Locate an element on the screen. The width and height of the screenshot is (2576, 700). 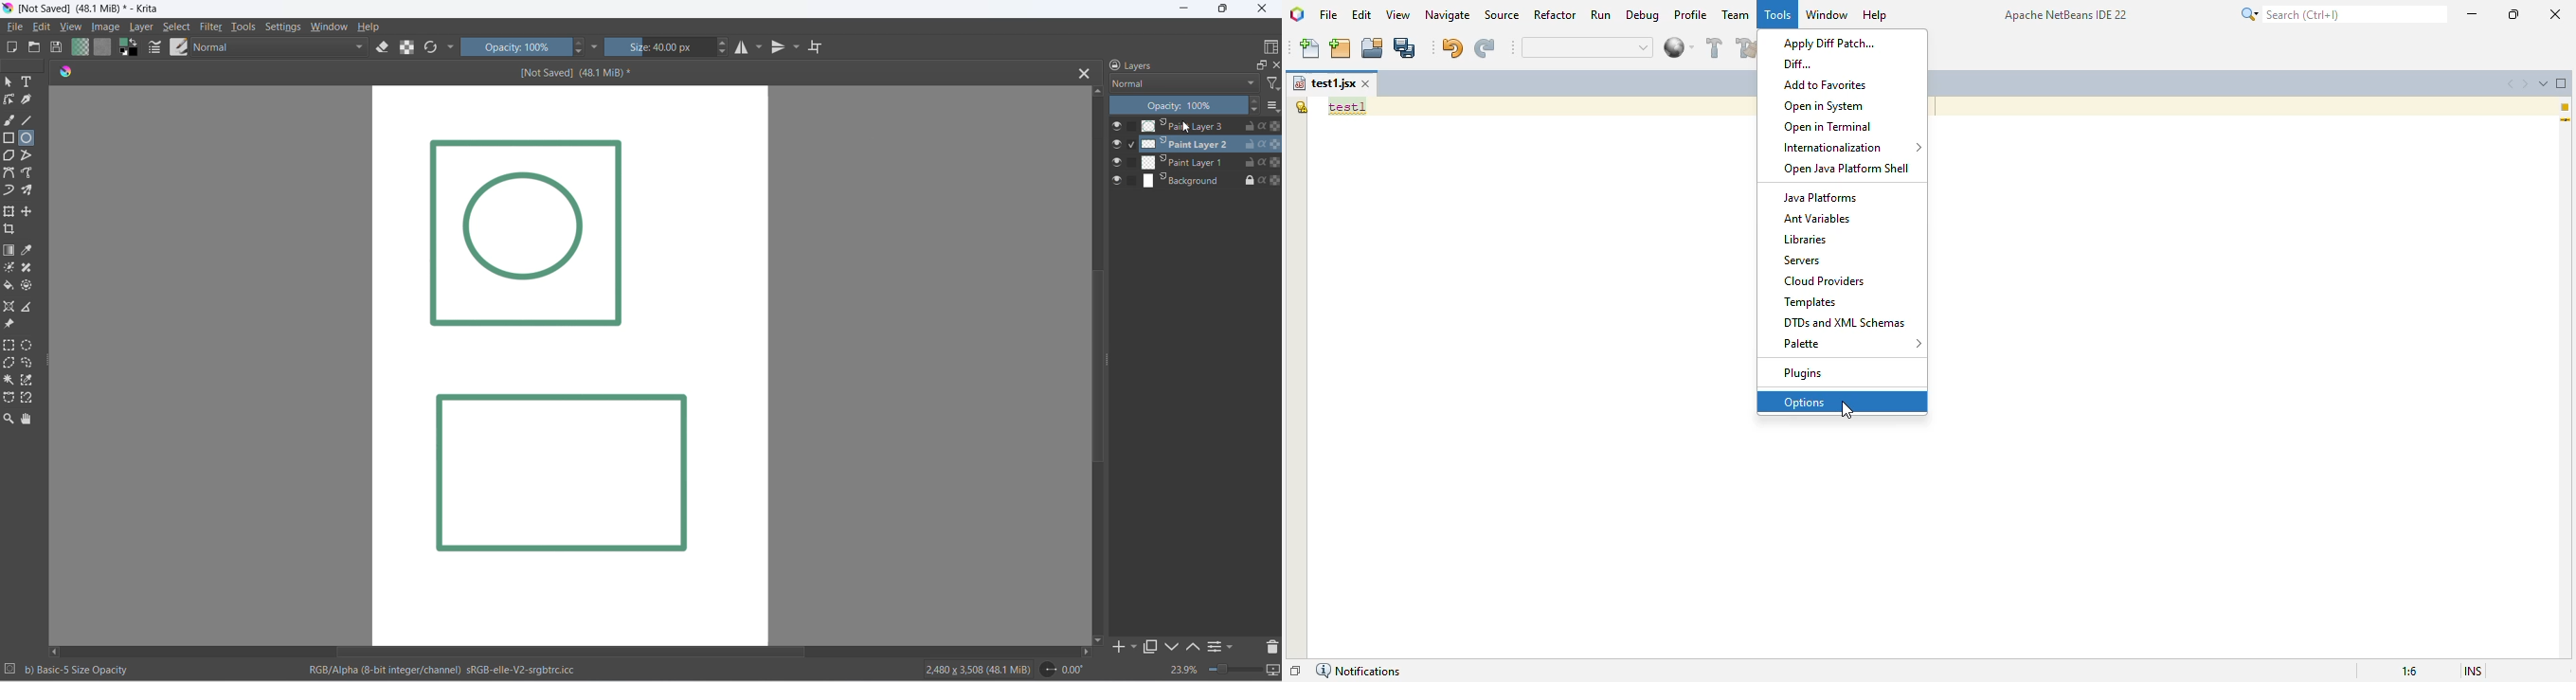
opacity is located at coordinates (1187, 105).